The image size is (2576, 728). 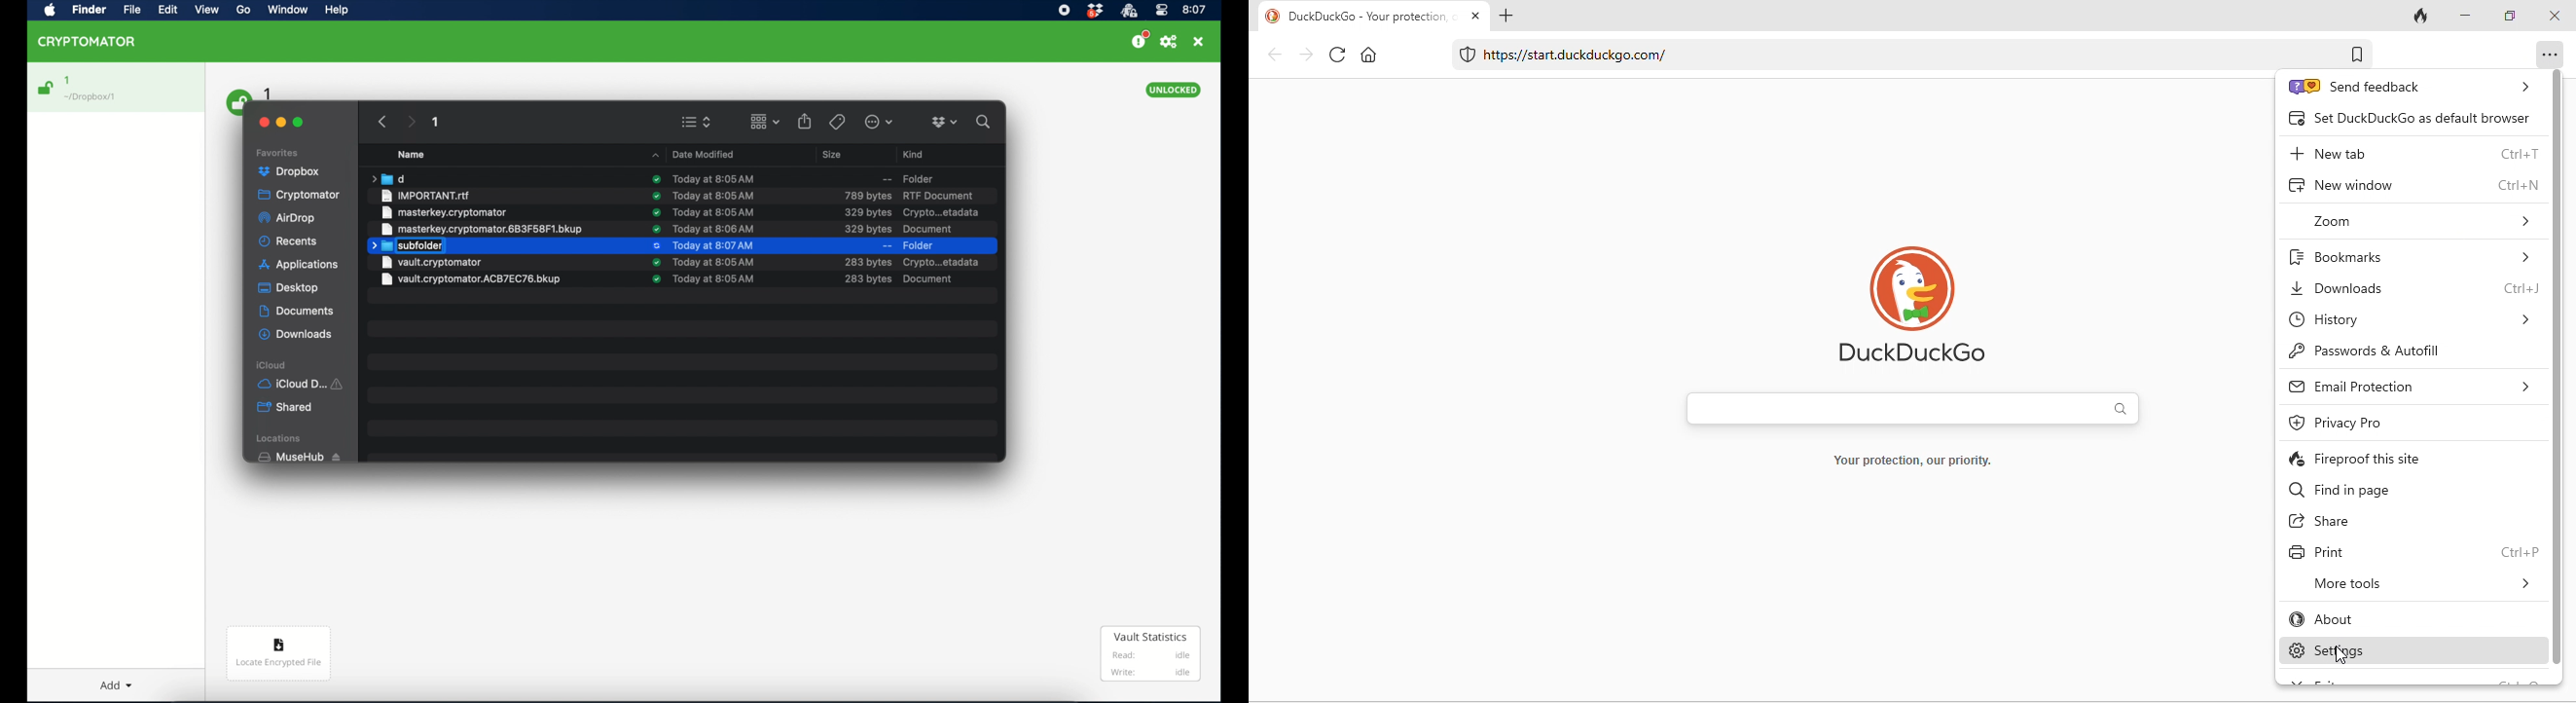 I want to click on viewing options, so click(x=697, y=122).